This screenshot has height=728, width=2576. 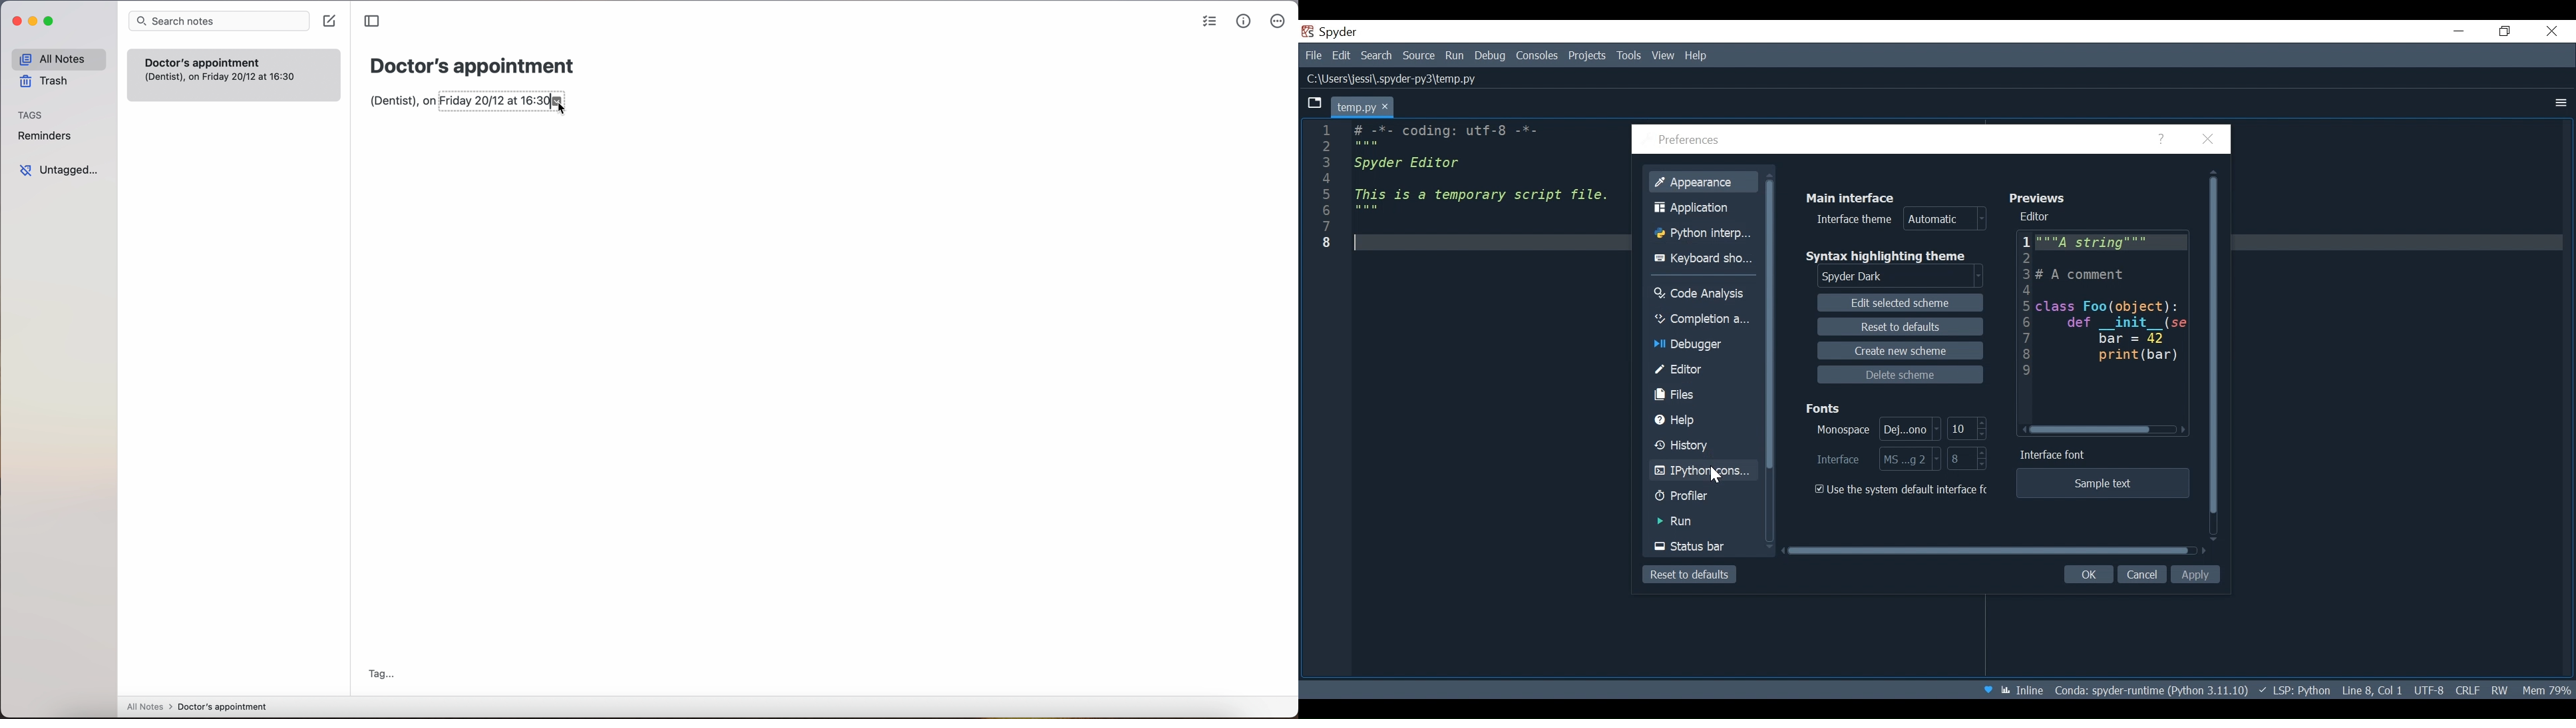 I want to click on Source, so click(x=1415, y=56).